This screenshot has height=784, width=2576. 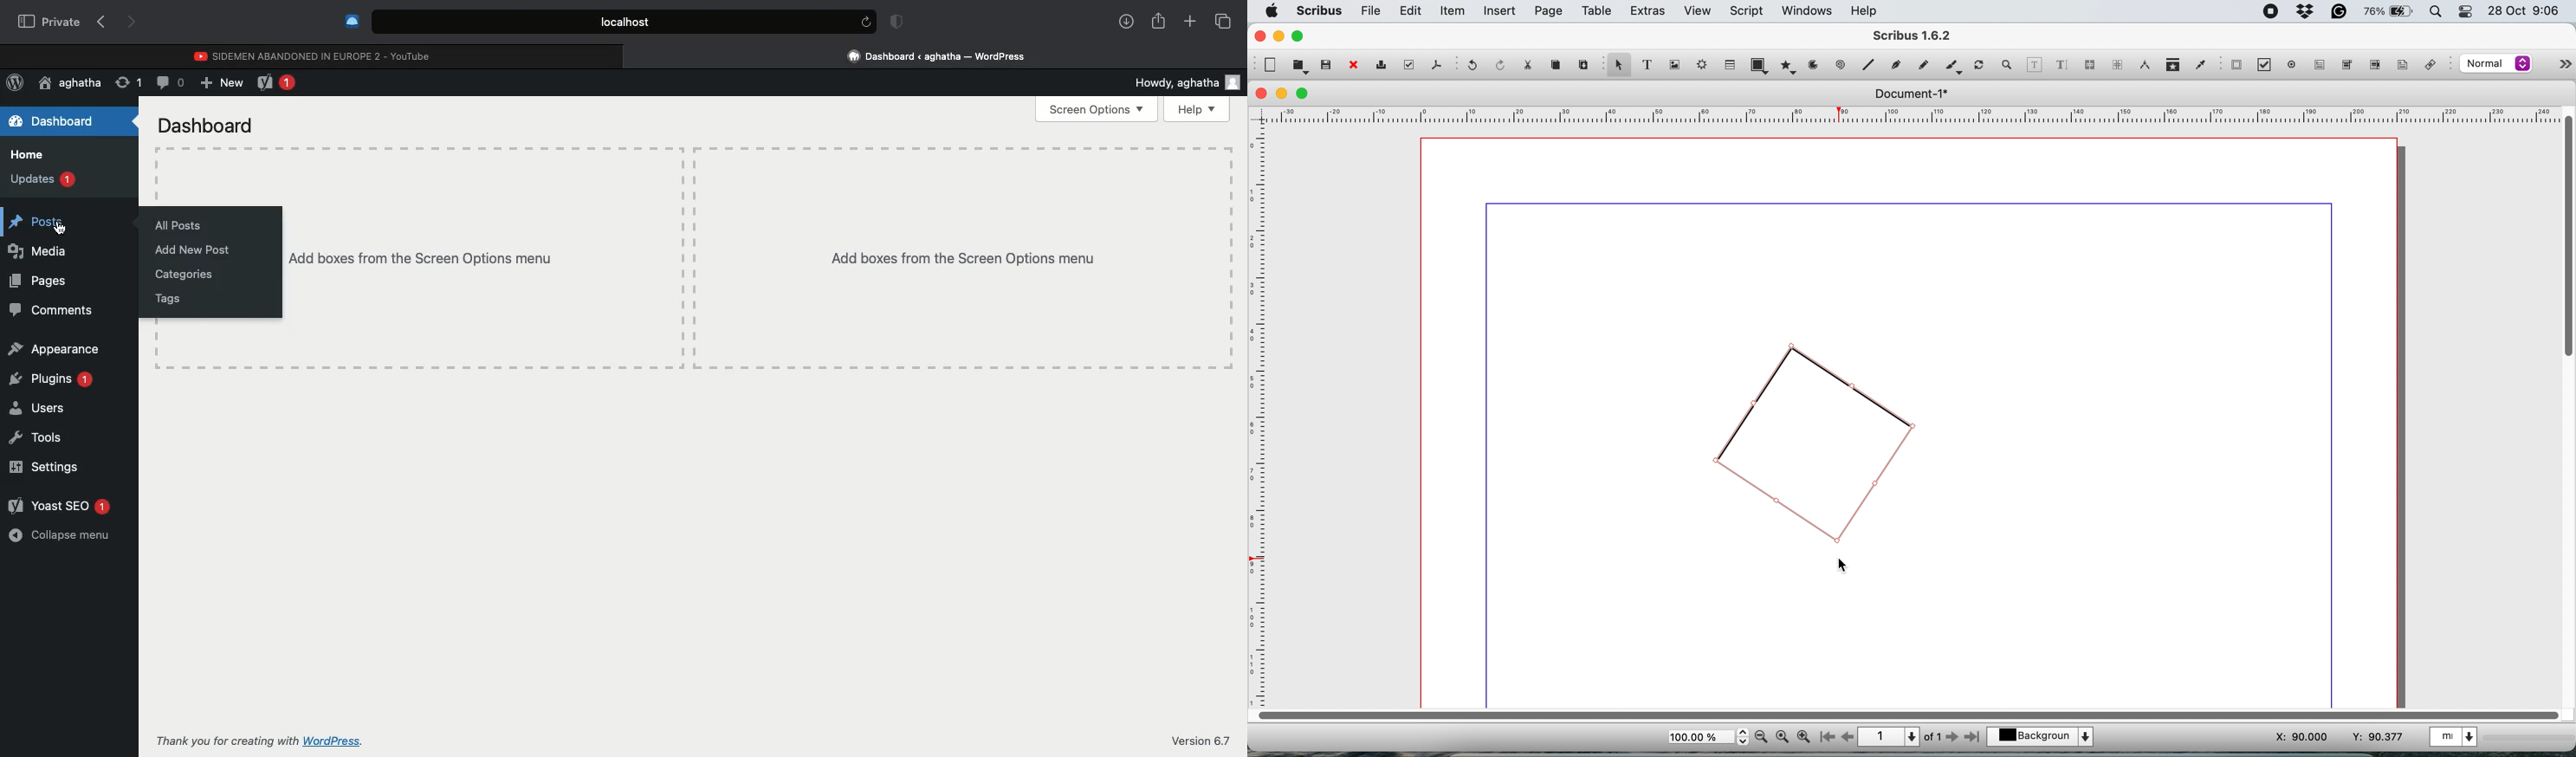 I want to click on rotate, so click(x=1981, y=61).